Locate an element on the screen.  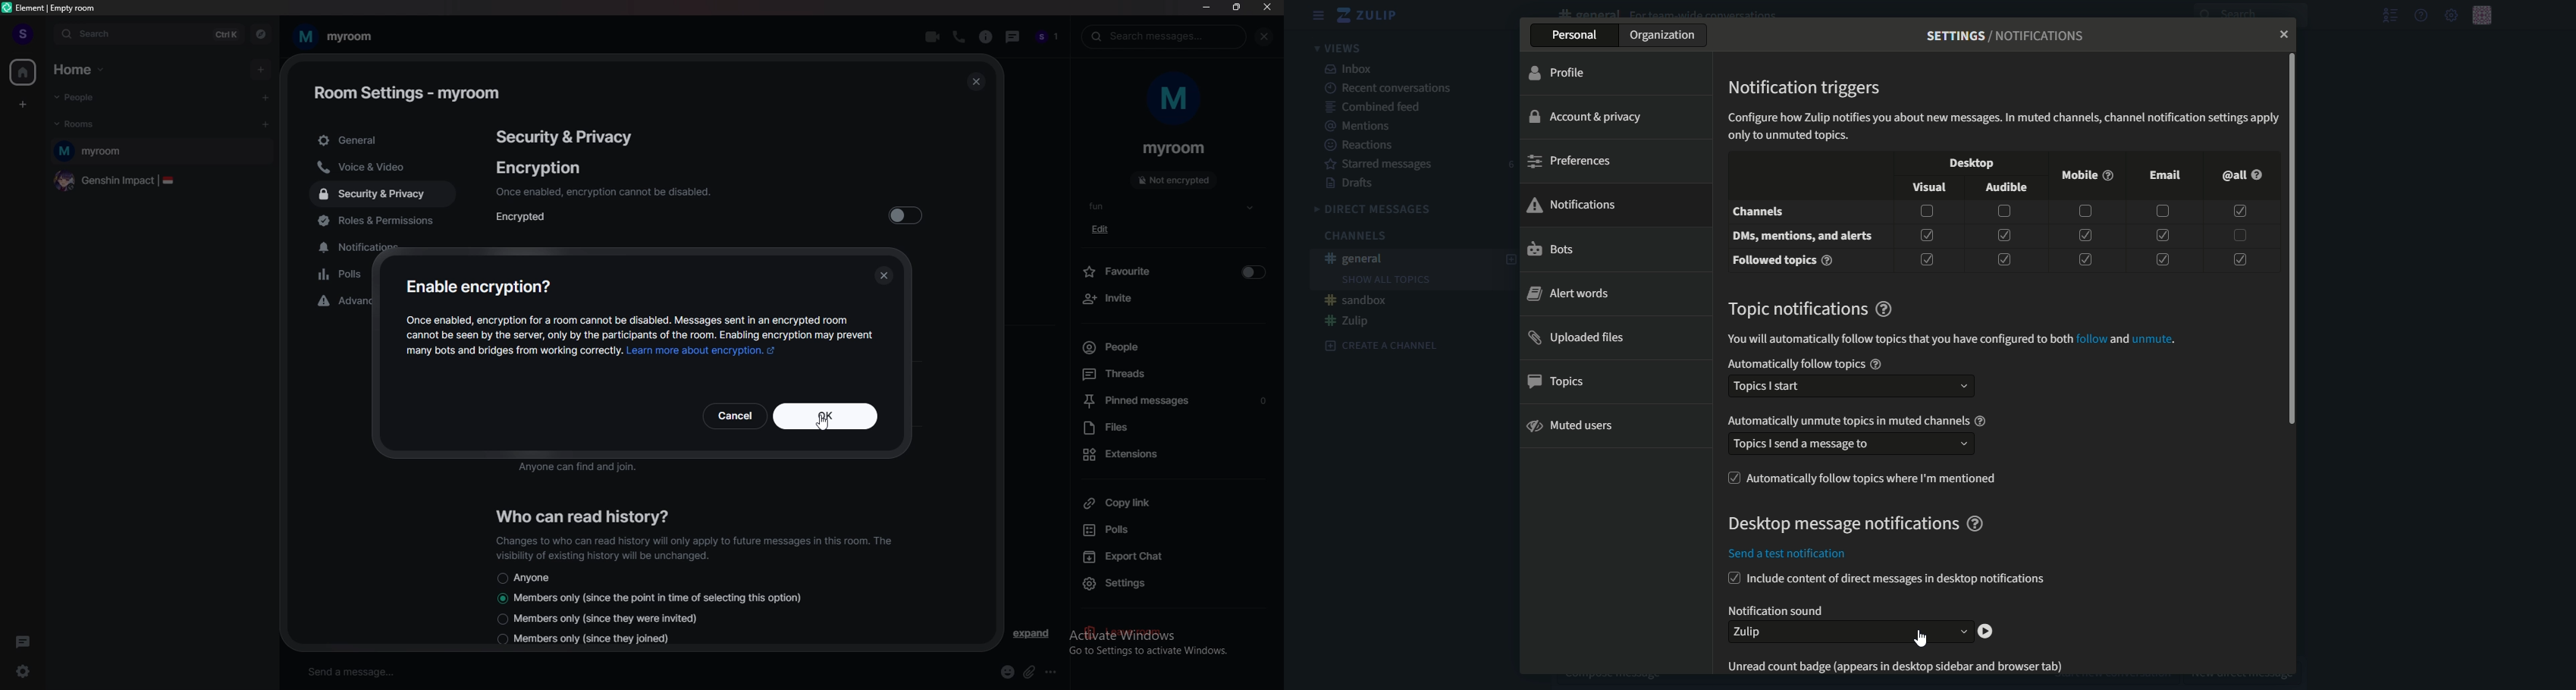
enable encryption? is located at coordinates (482, 286).